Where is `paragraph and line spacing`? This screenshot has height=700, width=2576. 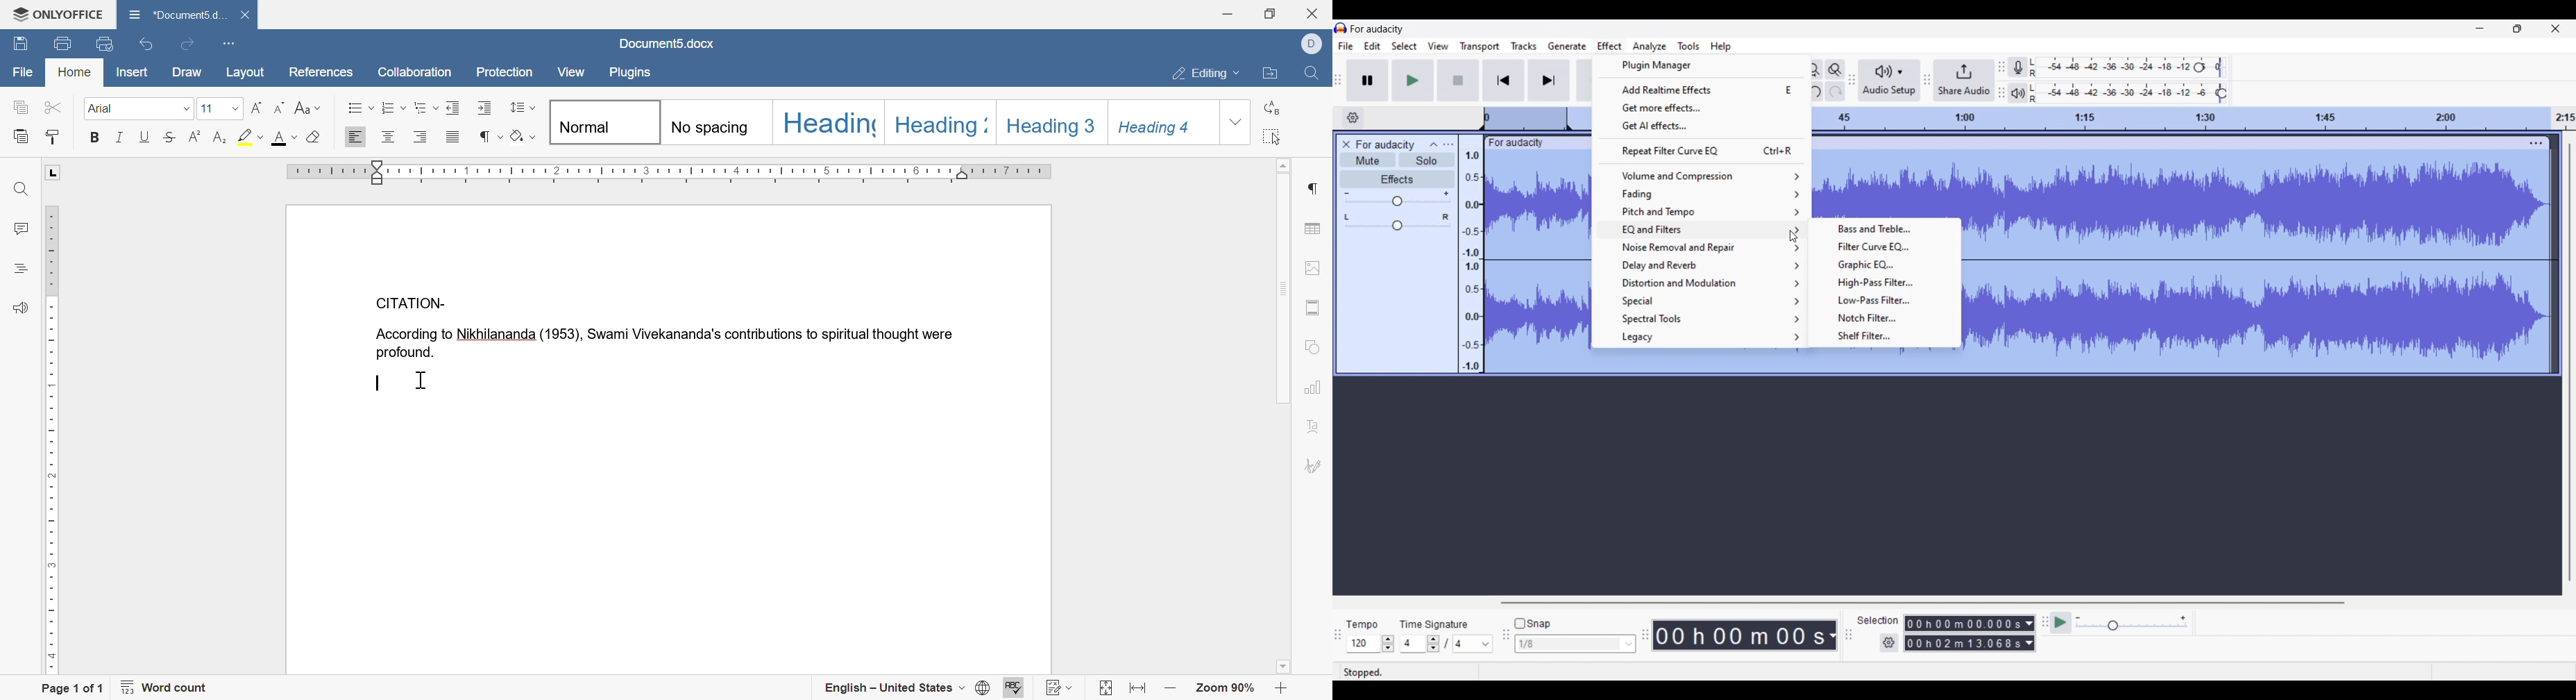
paragraph and line spacing is located at coordinates (523, 107).